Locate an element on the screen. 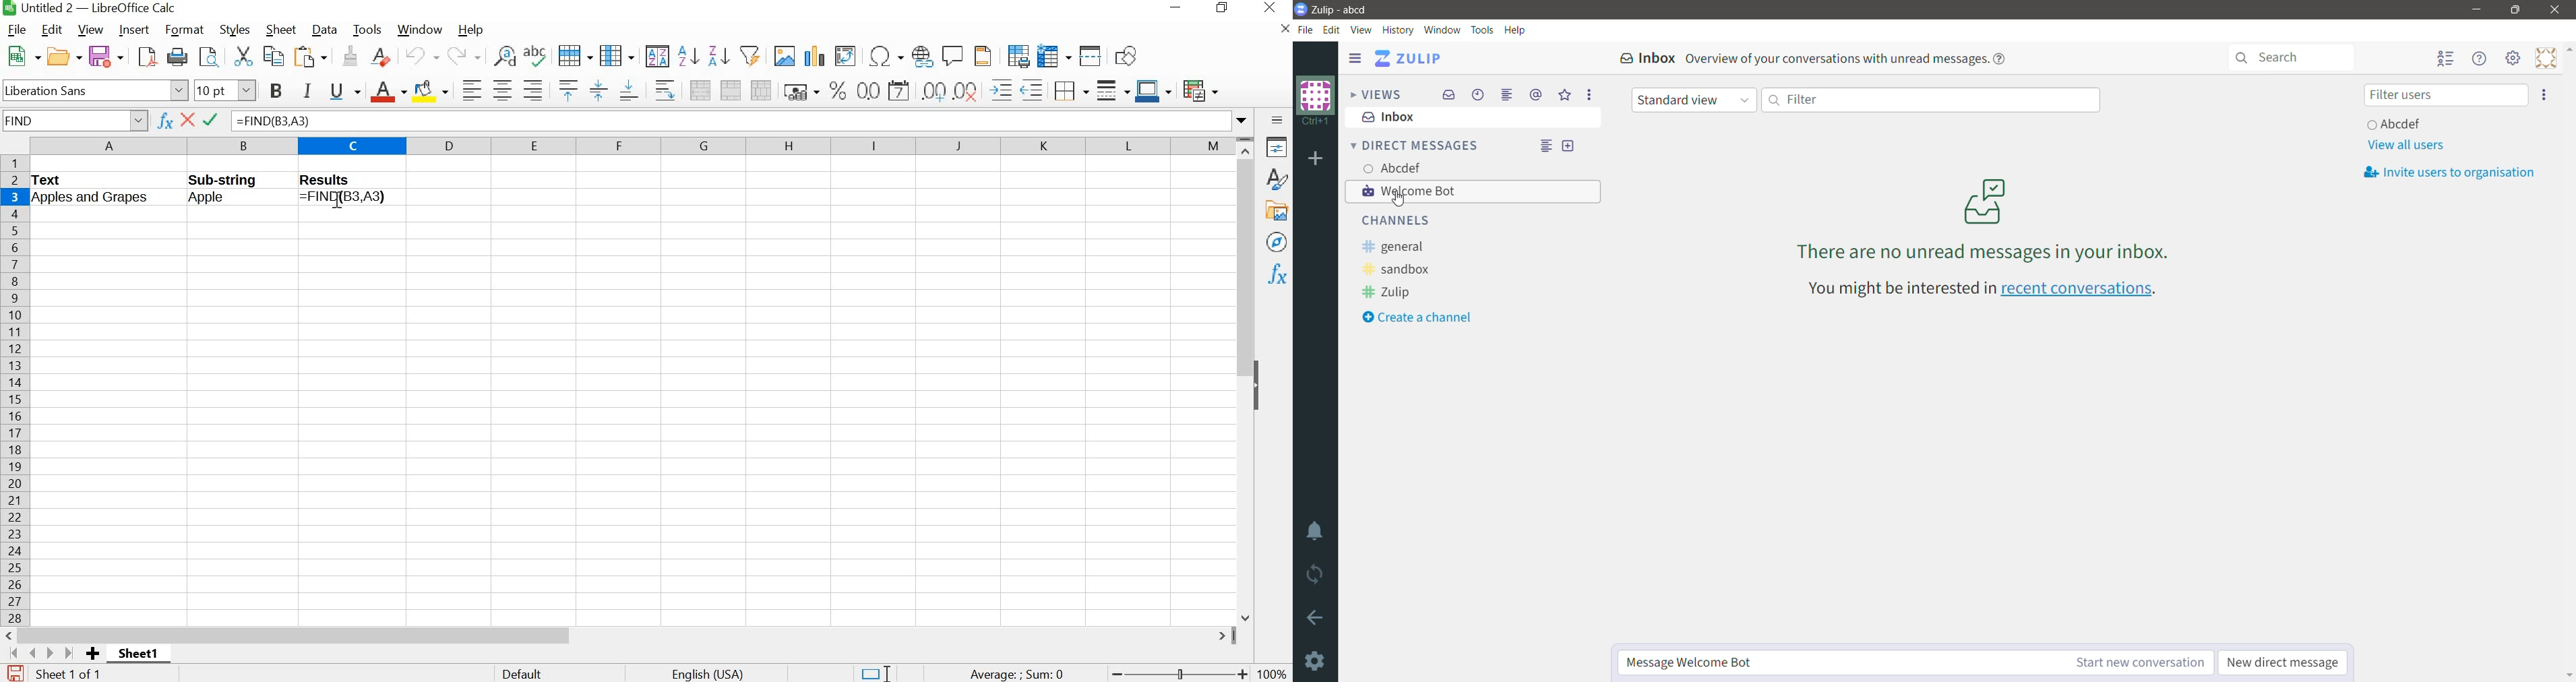  cancel formula is located at coordinates (188, 121).